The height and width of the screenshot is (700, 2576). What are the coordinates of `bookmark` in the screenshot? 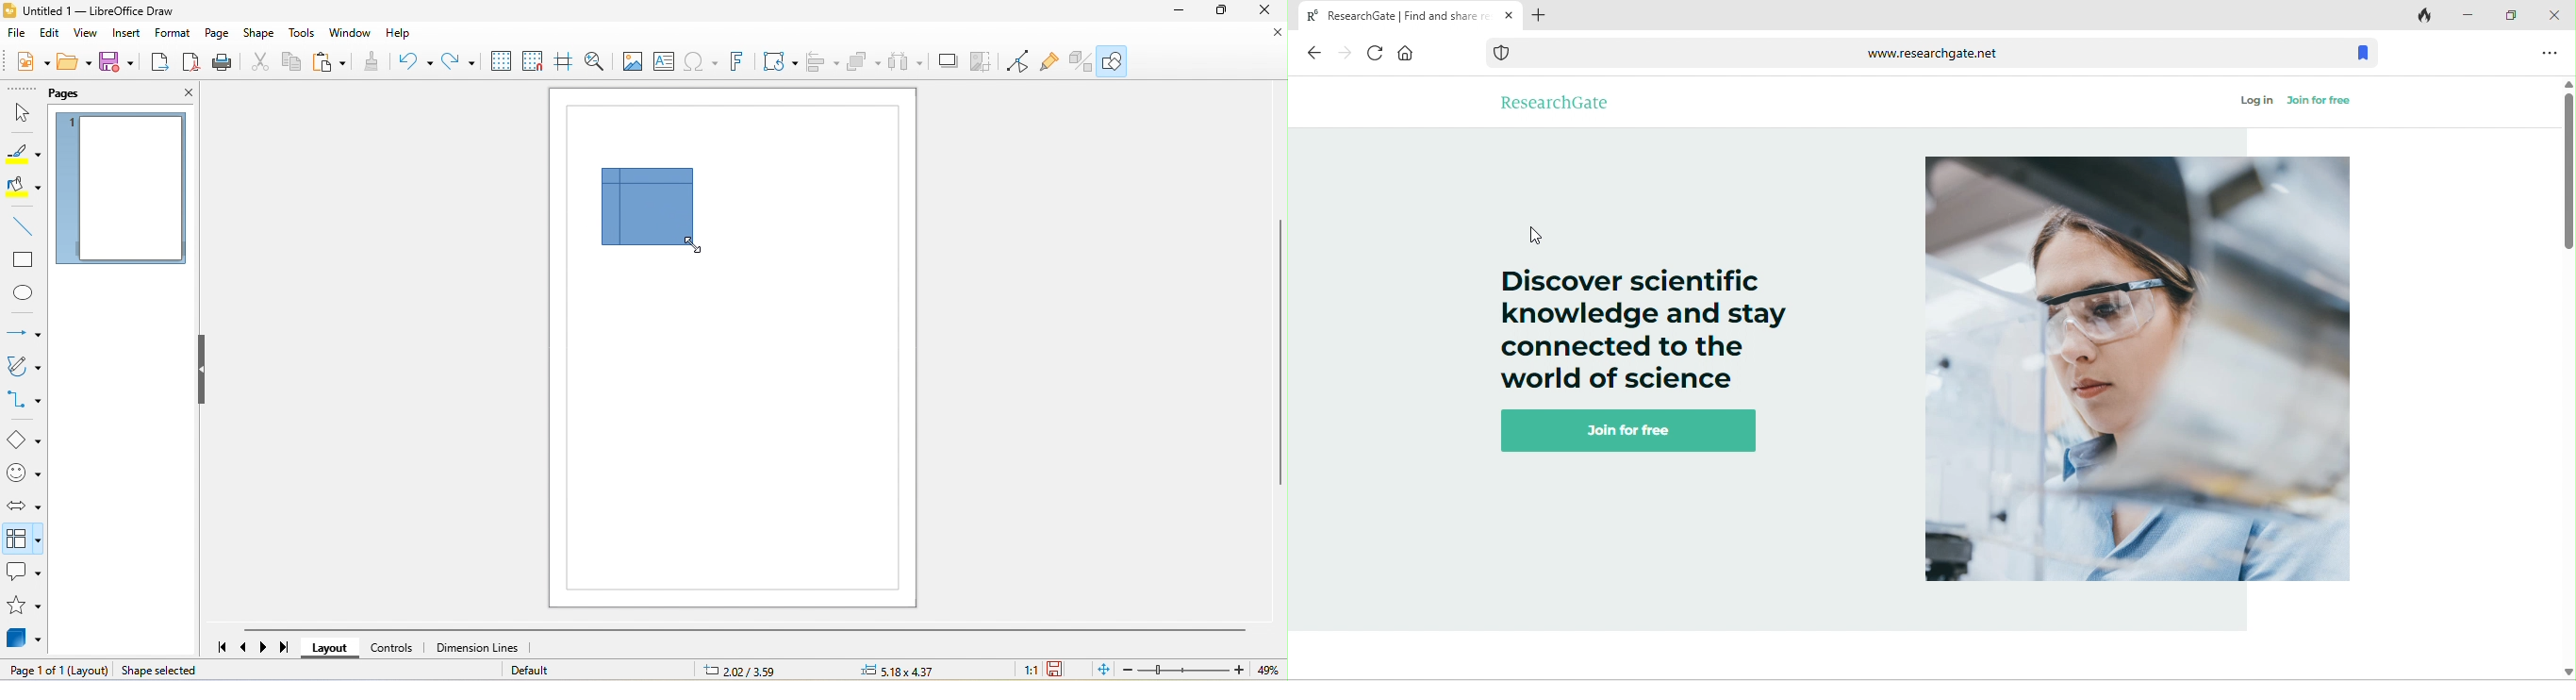 It's located at (2364, 51).